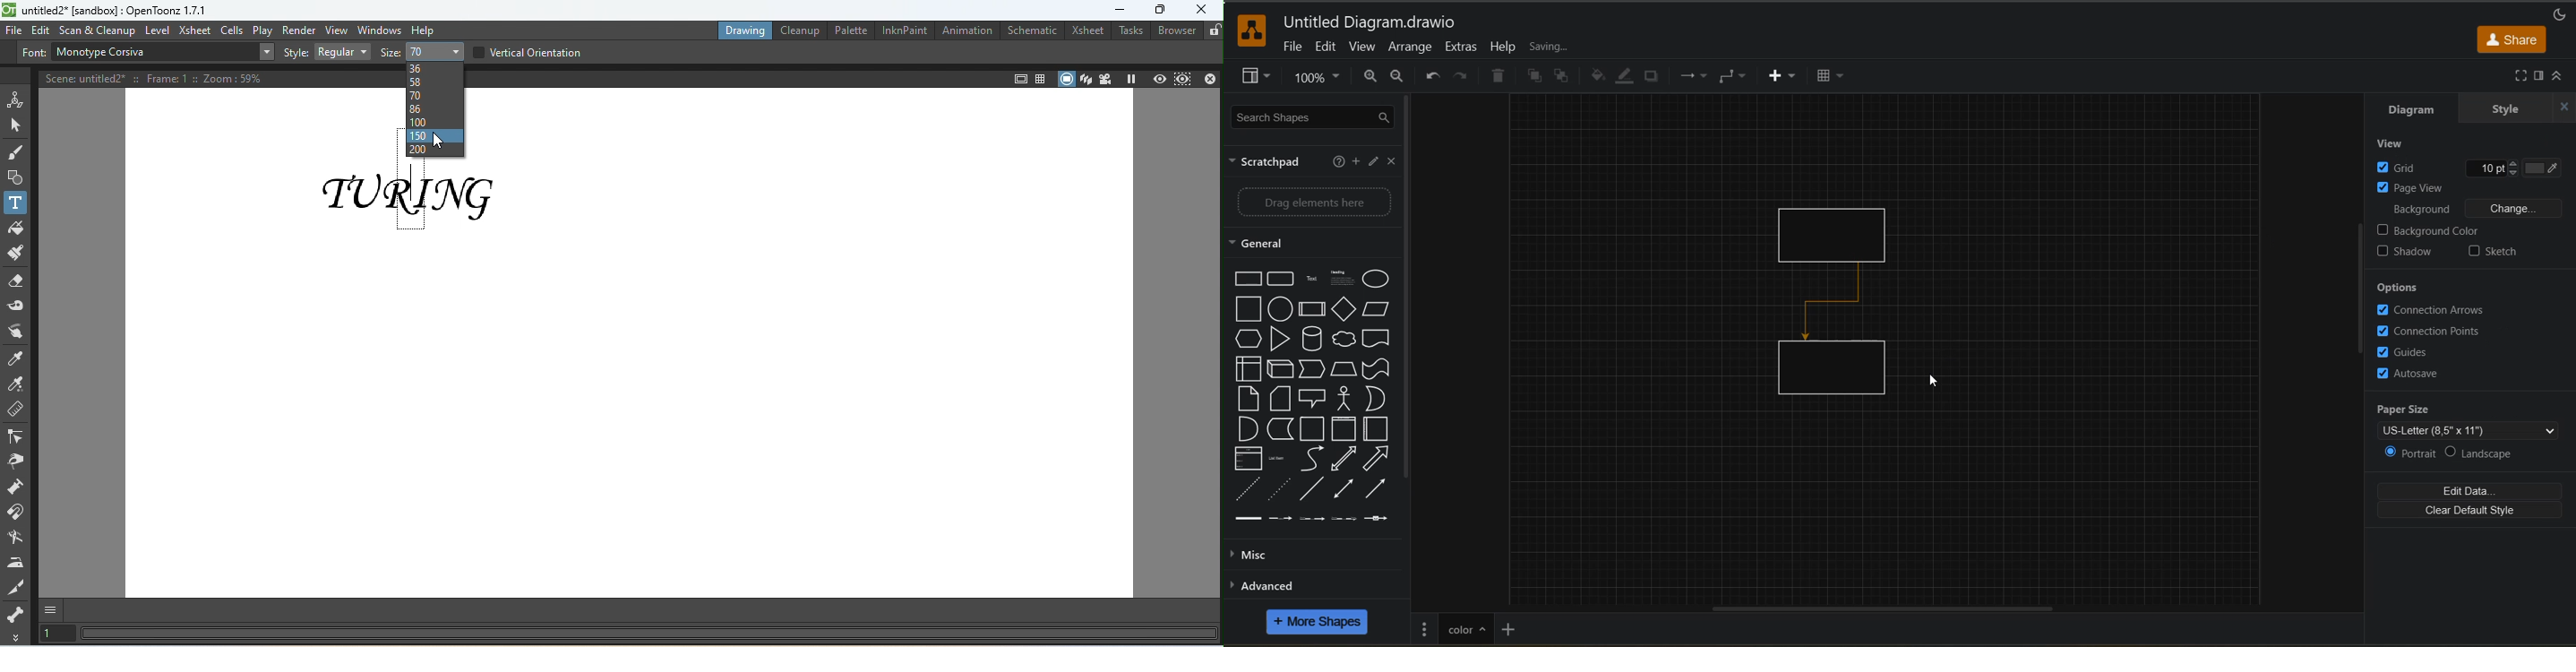 This screenshot has height=672, width=2576. Describe the element at coordinates (1835, 78) in the screenshot. I see `table` at that location.